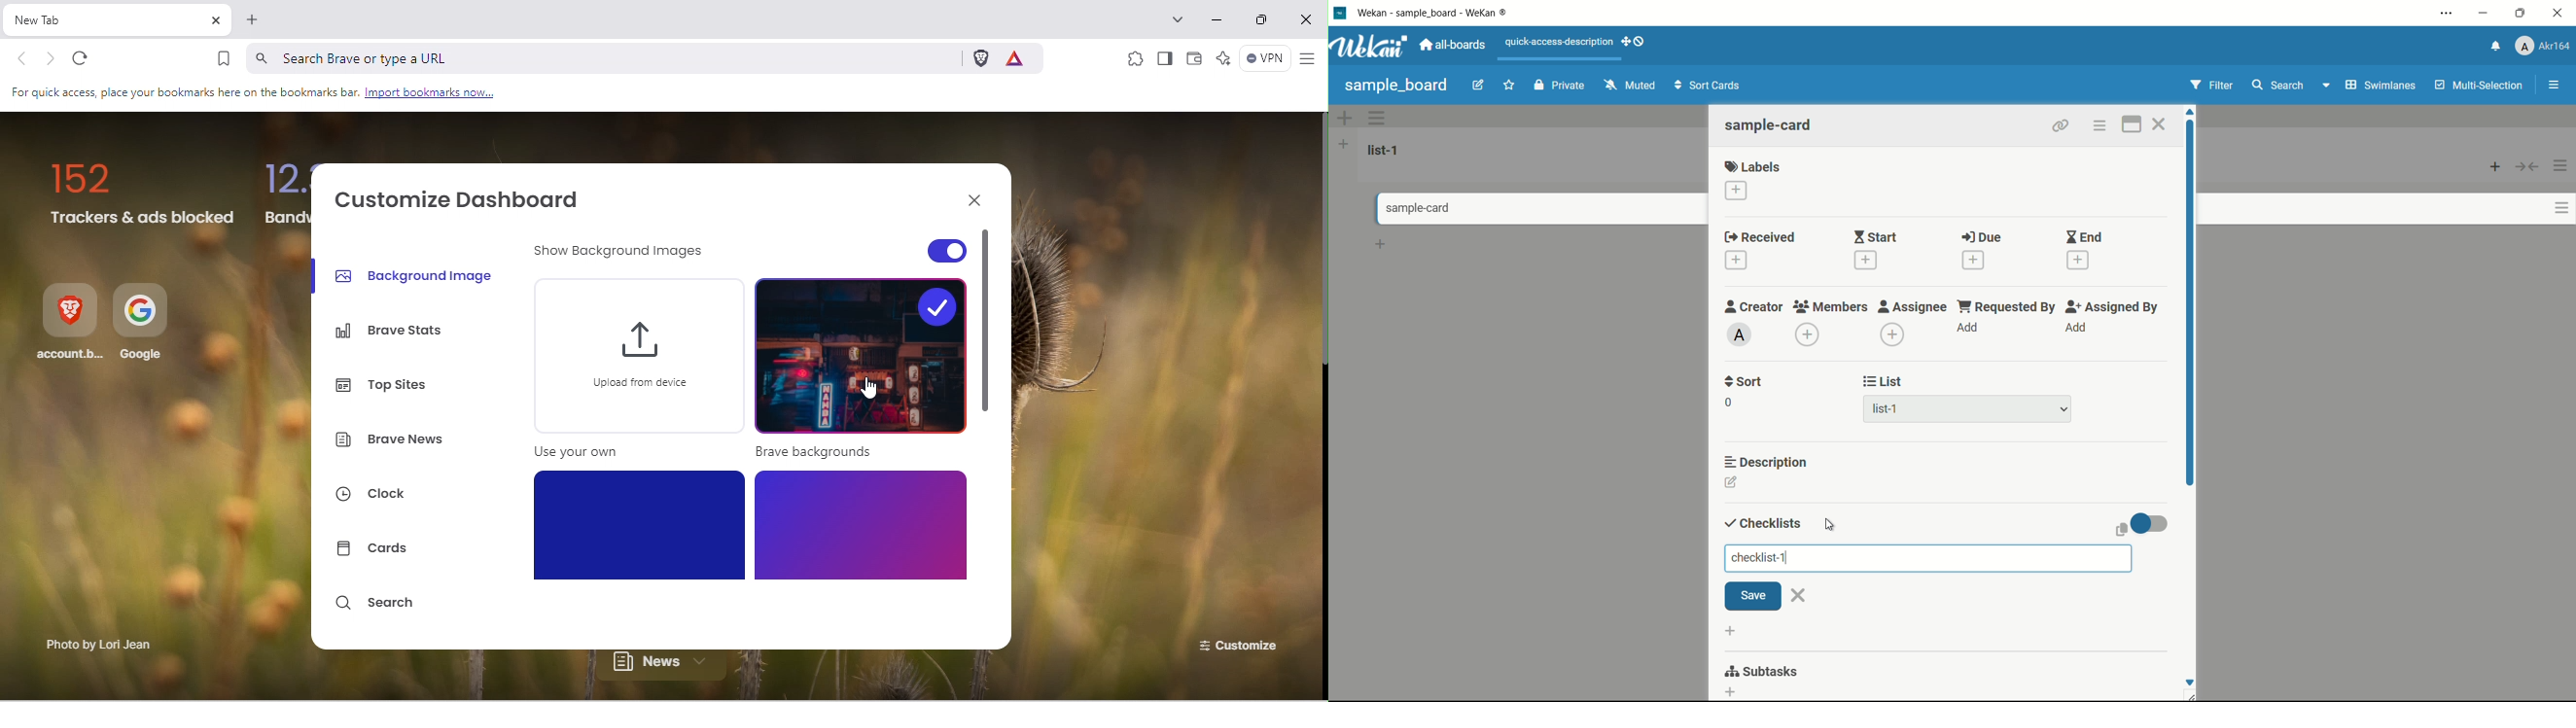 The height and width of the screenshot is (728, 2576). Describe the element at coordinates (1220, 20) in the screenshot. I see `Minimize` at that location.